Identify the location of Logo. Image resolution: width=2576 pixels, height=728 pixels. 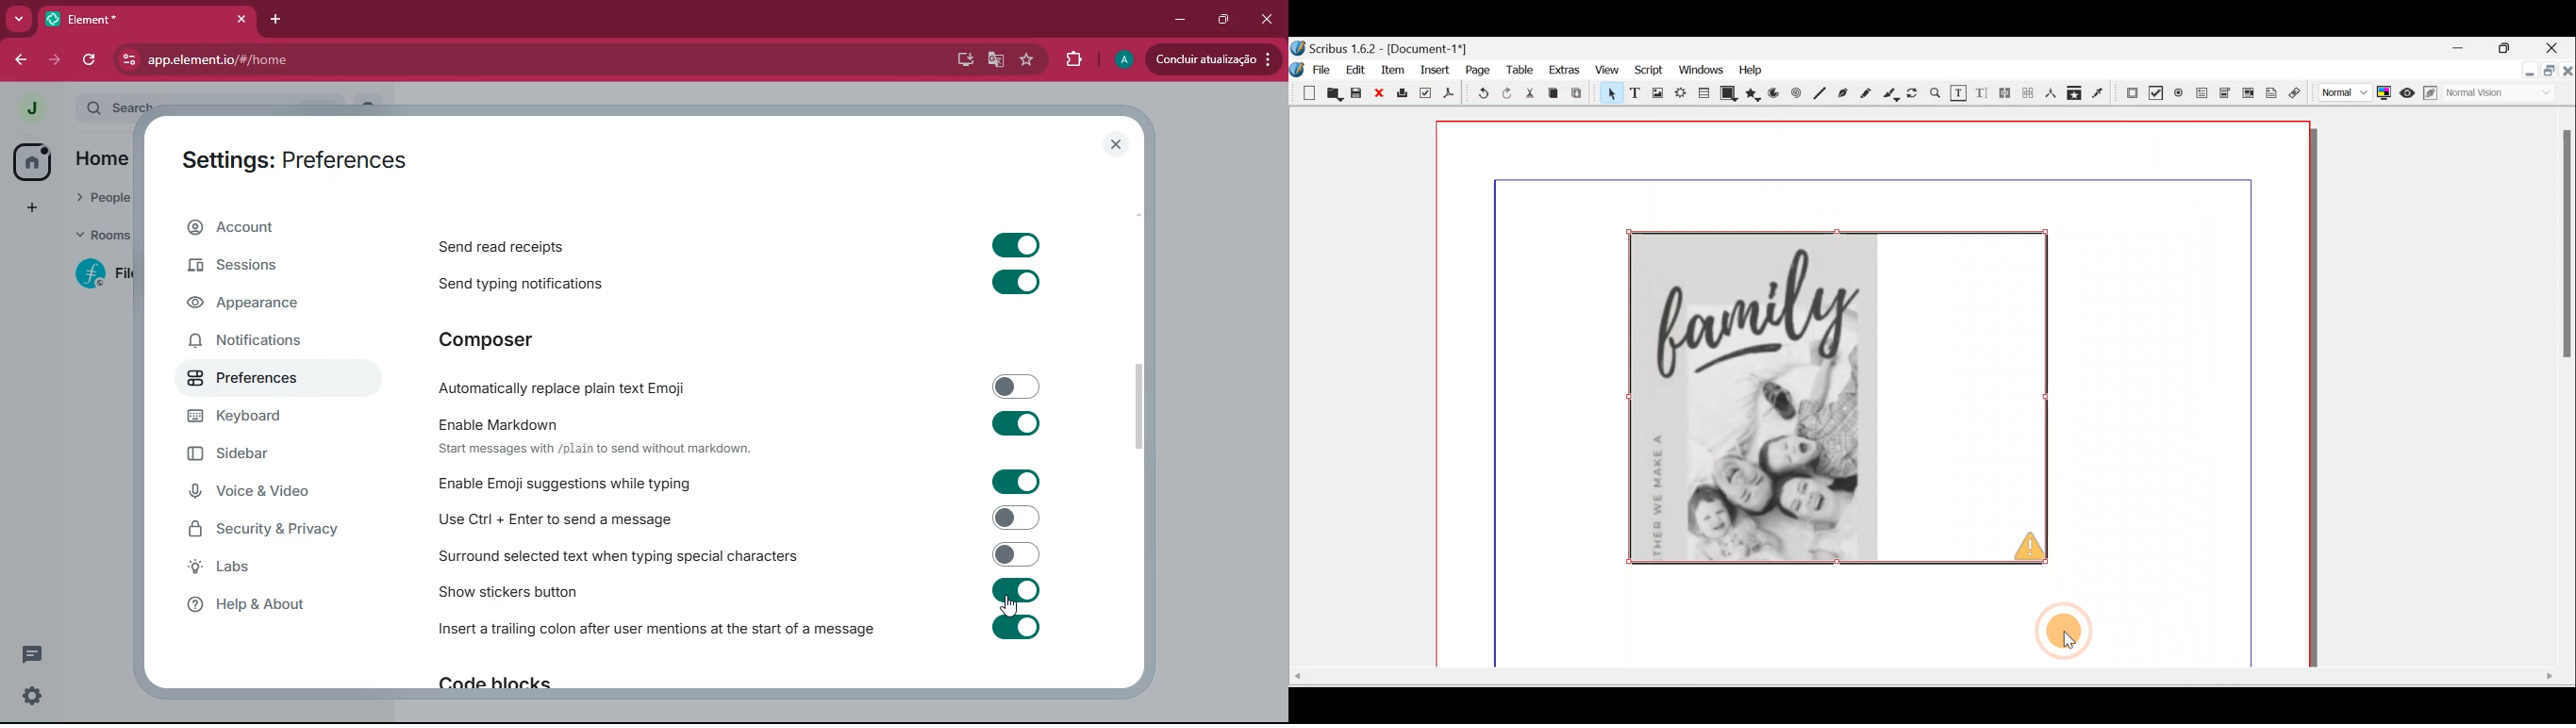
(1299, 69).